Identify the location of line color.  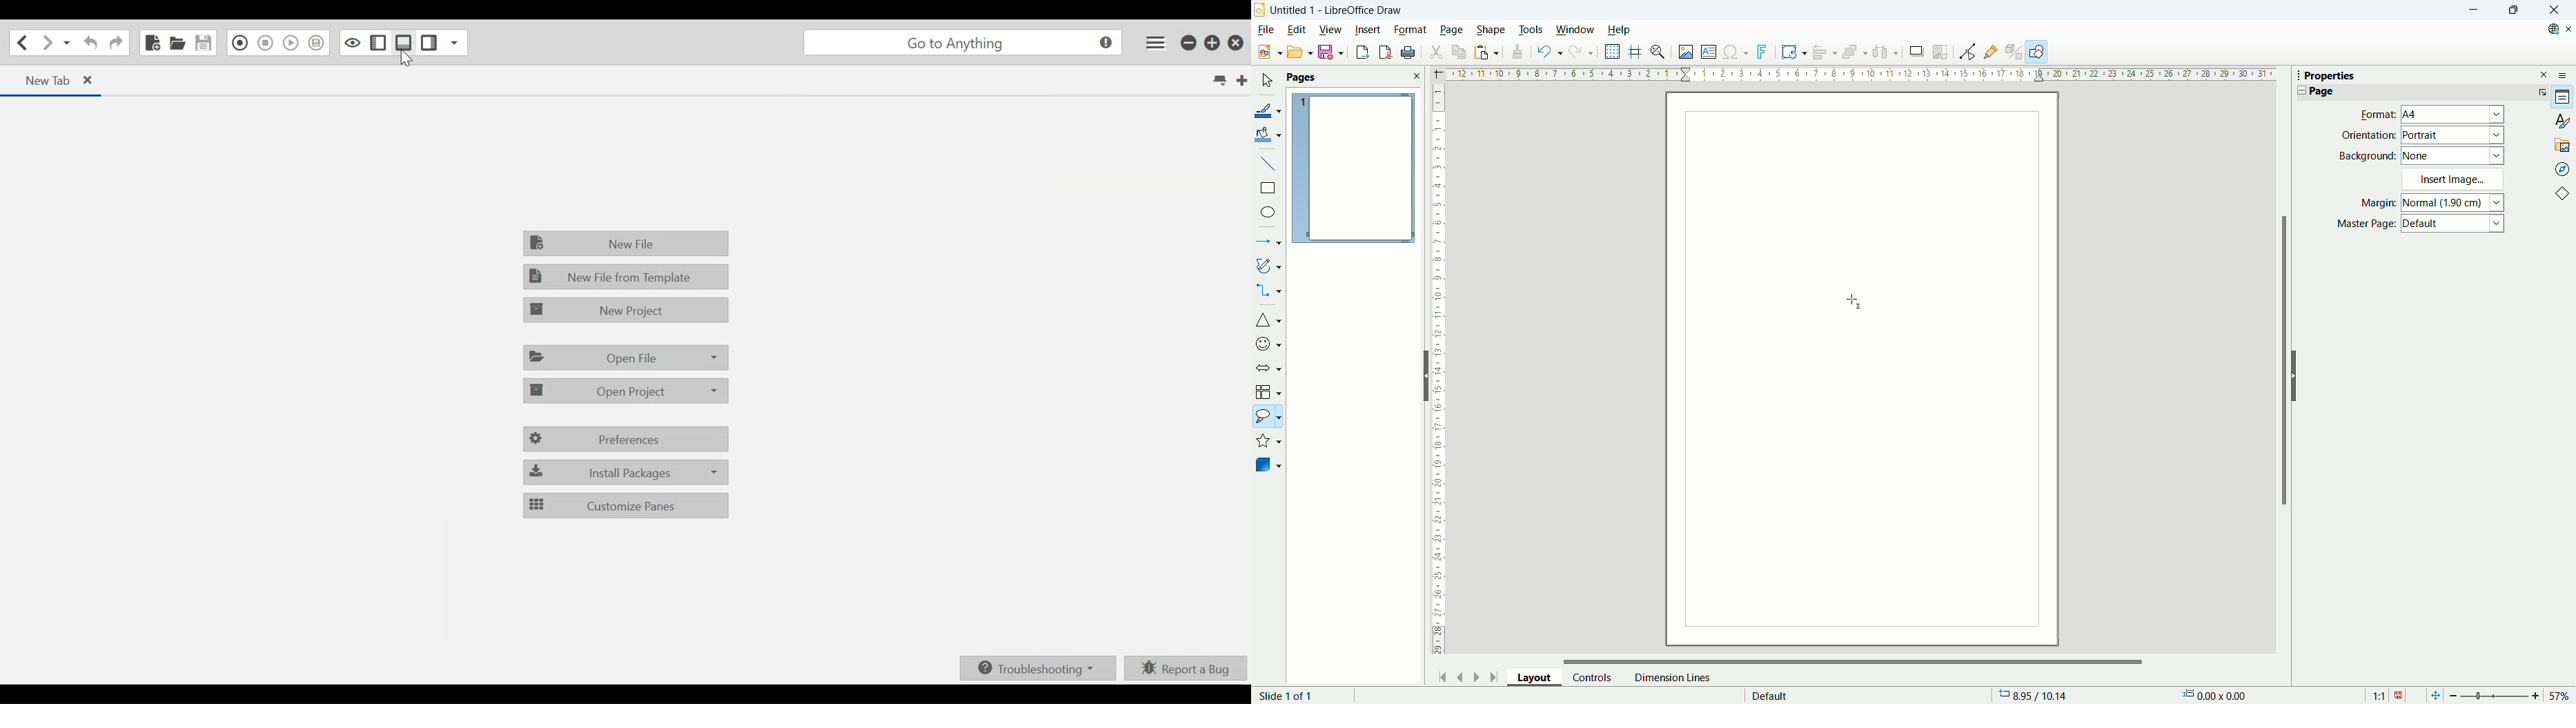
(1268, 109).